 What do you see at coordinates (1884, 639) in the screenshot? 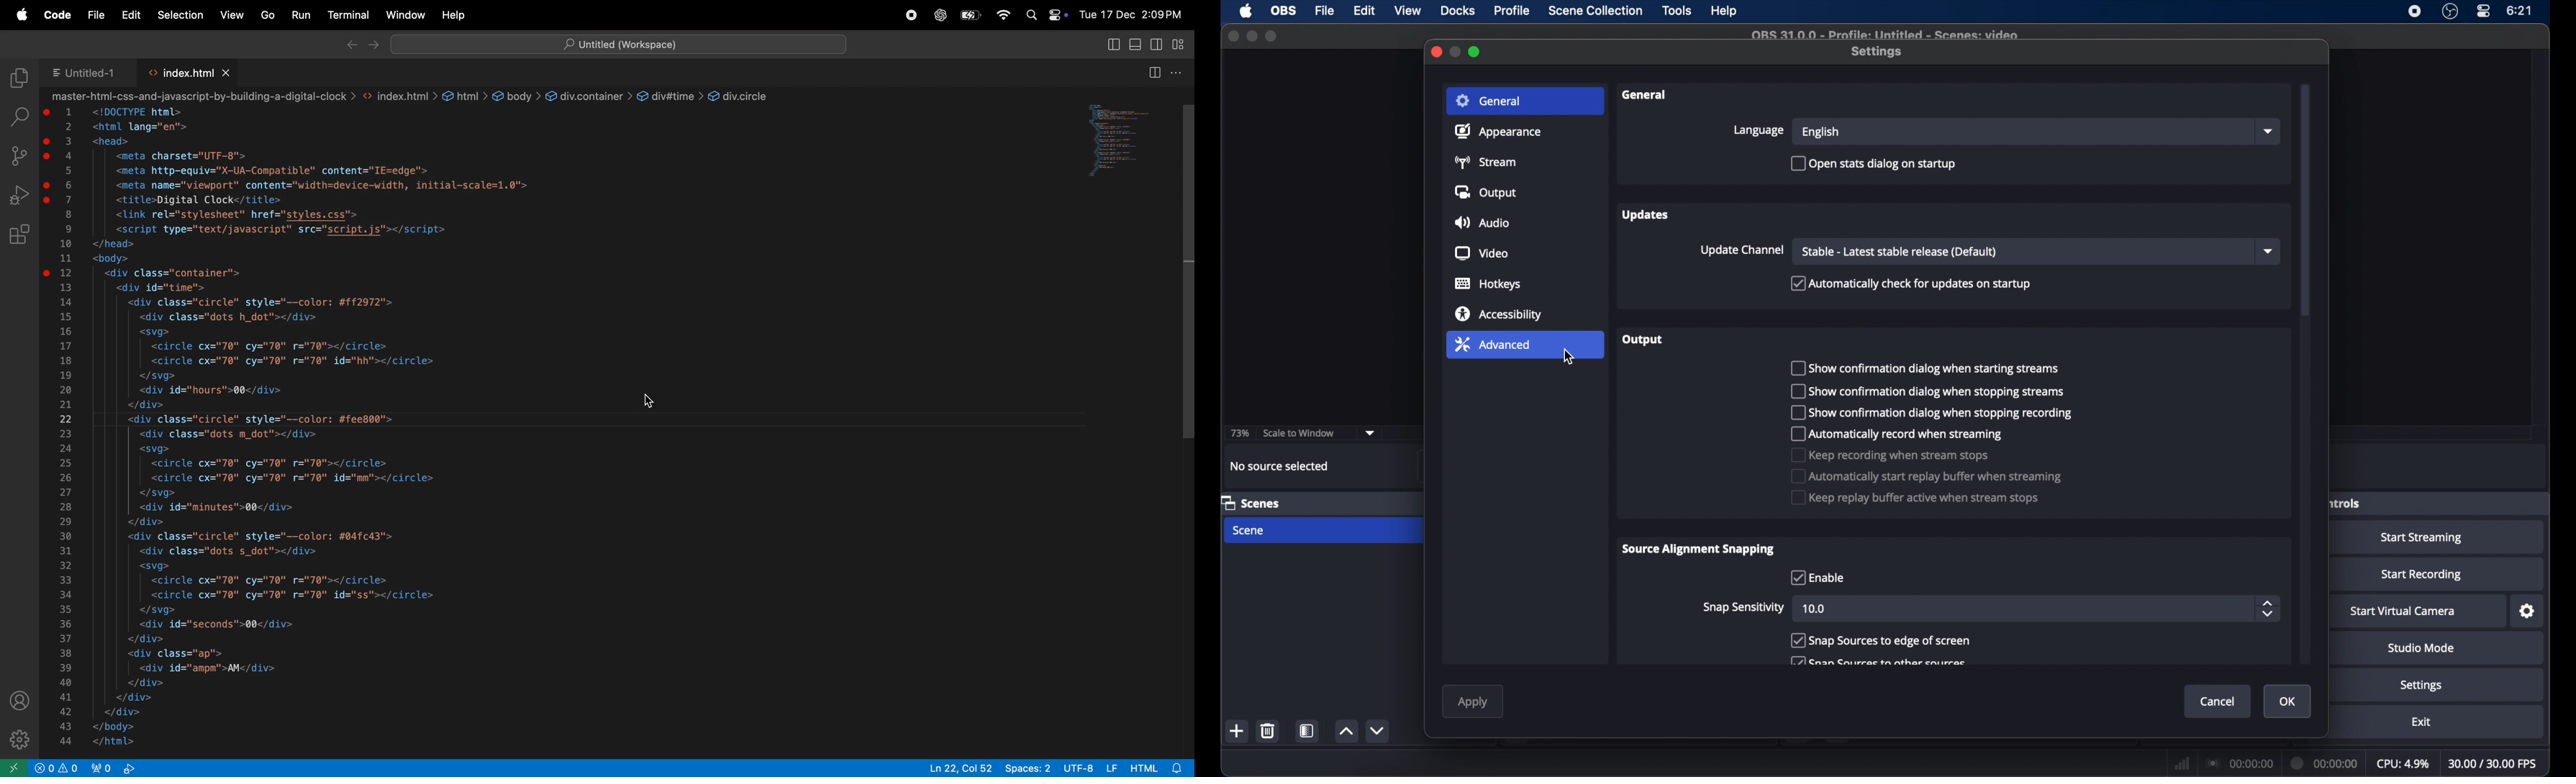
I see `Snap Sources to edge of screen` at bounding box center [1884, 639].